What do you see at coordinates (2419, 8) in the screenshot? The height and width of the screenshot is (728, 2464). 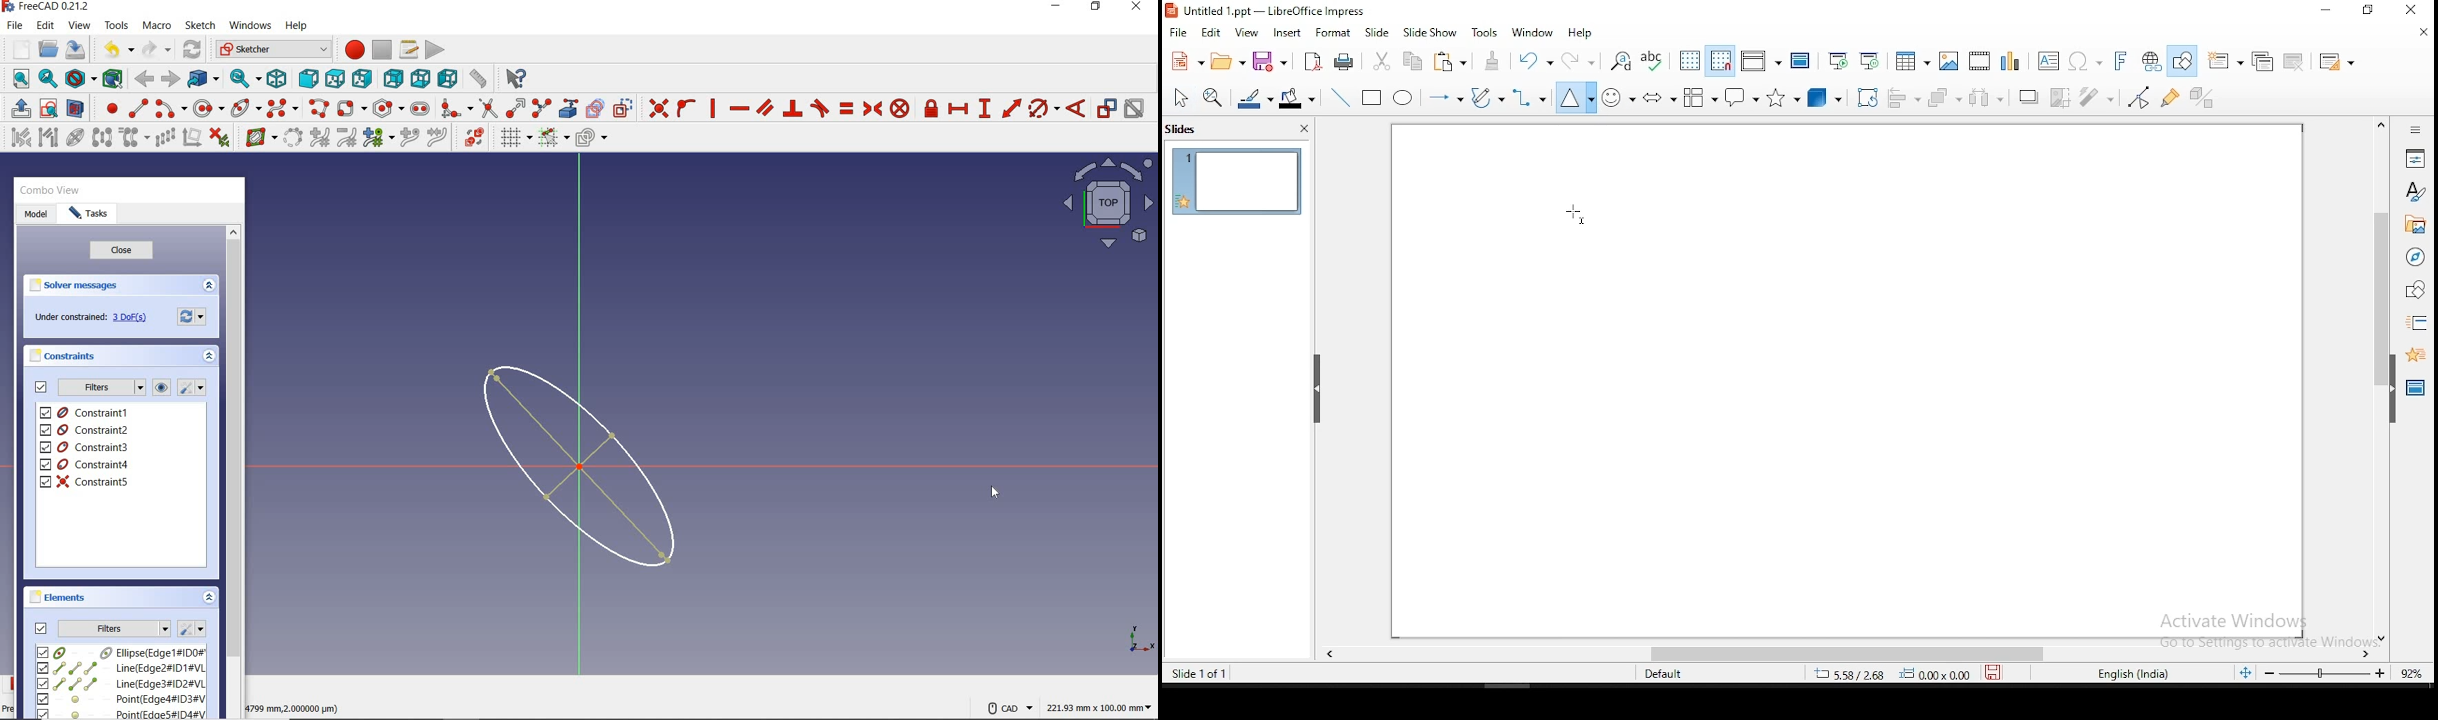 I see `close` at bounding box center [2419, 8].